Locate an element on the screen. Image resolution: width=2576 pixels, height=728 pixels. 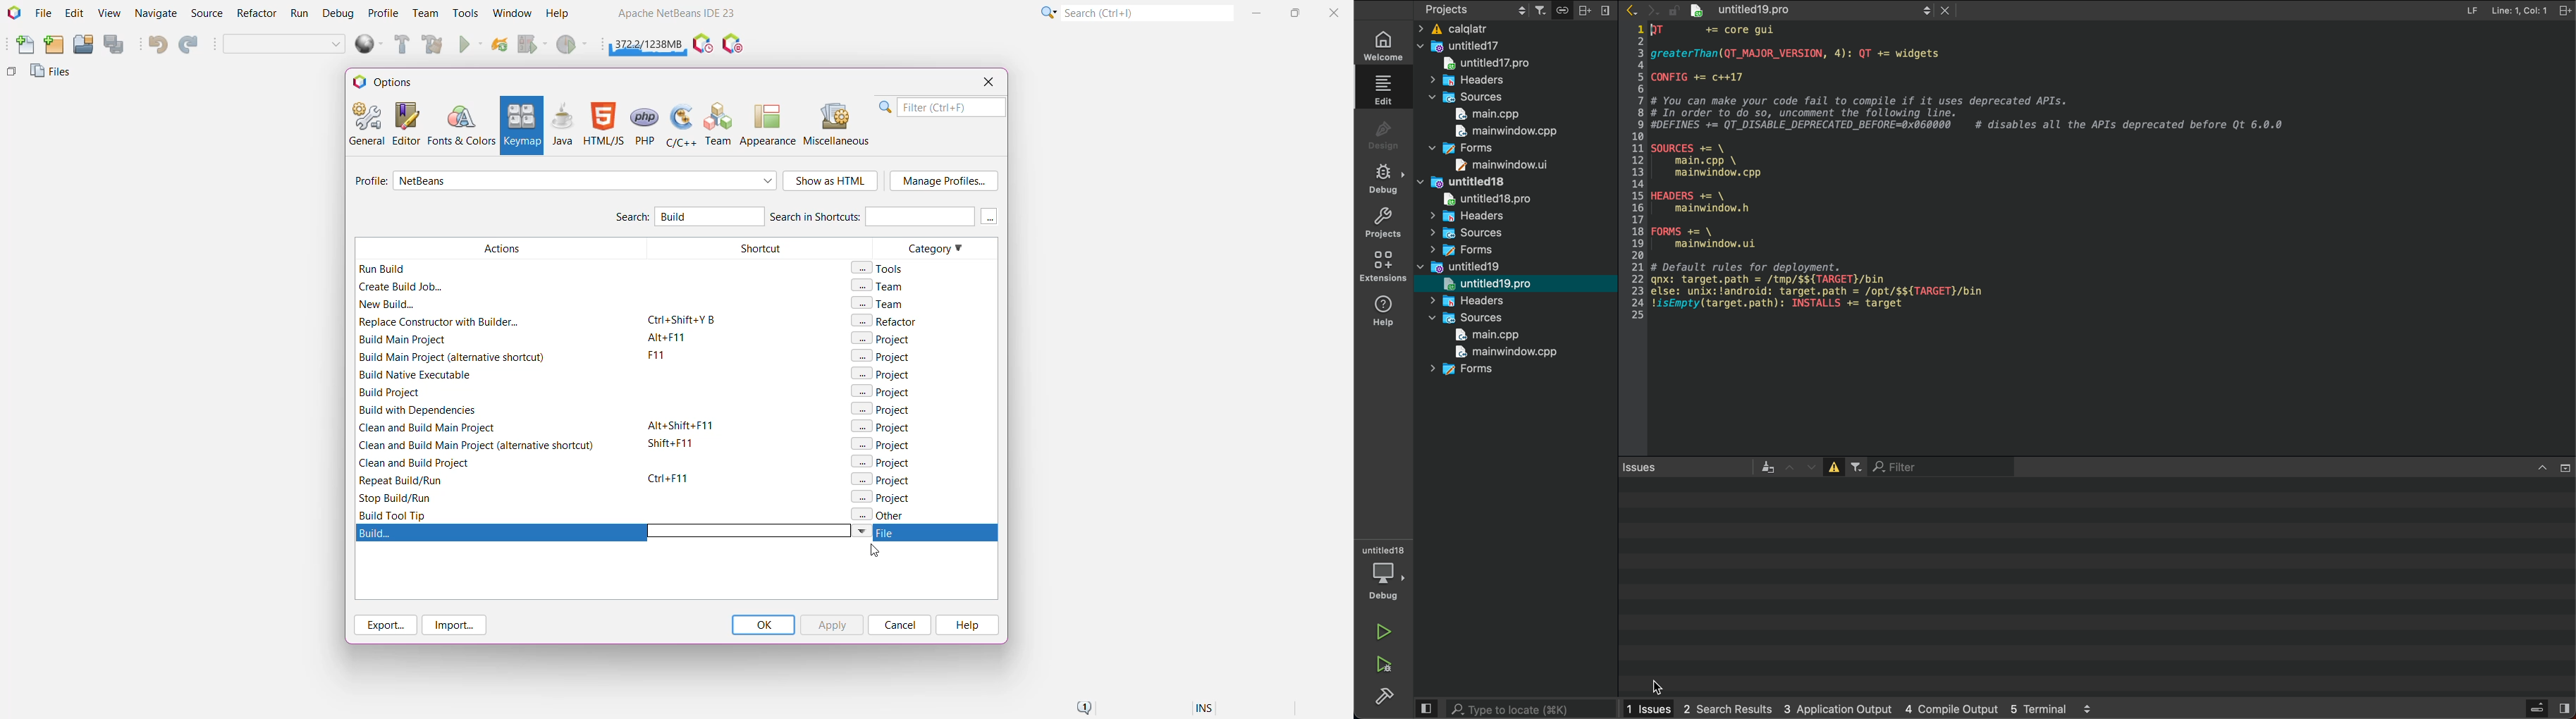
welcome is located at coordinates (1387, 45).